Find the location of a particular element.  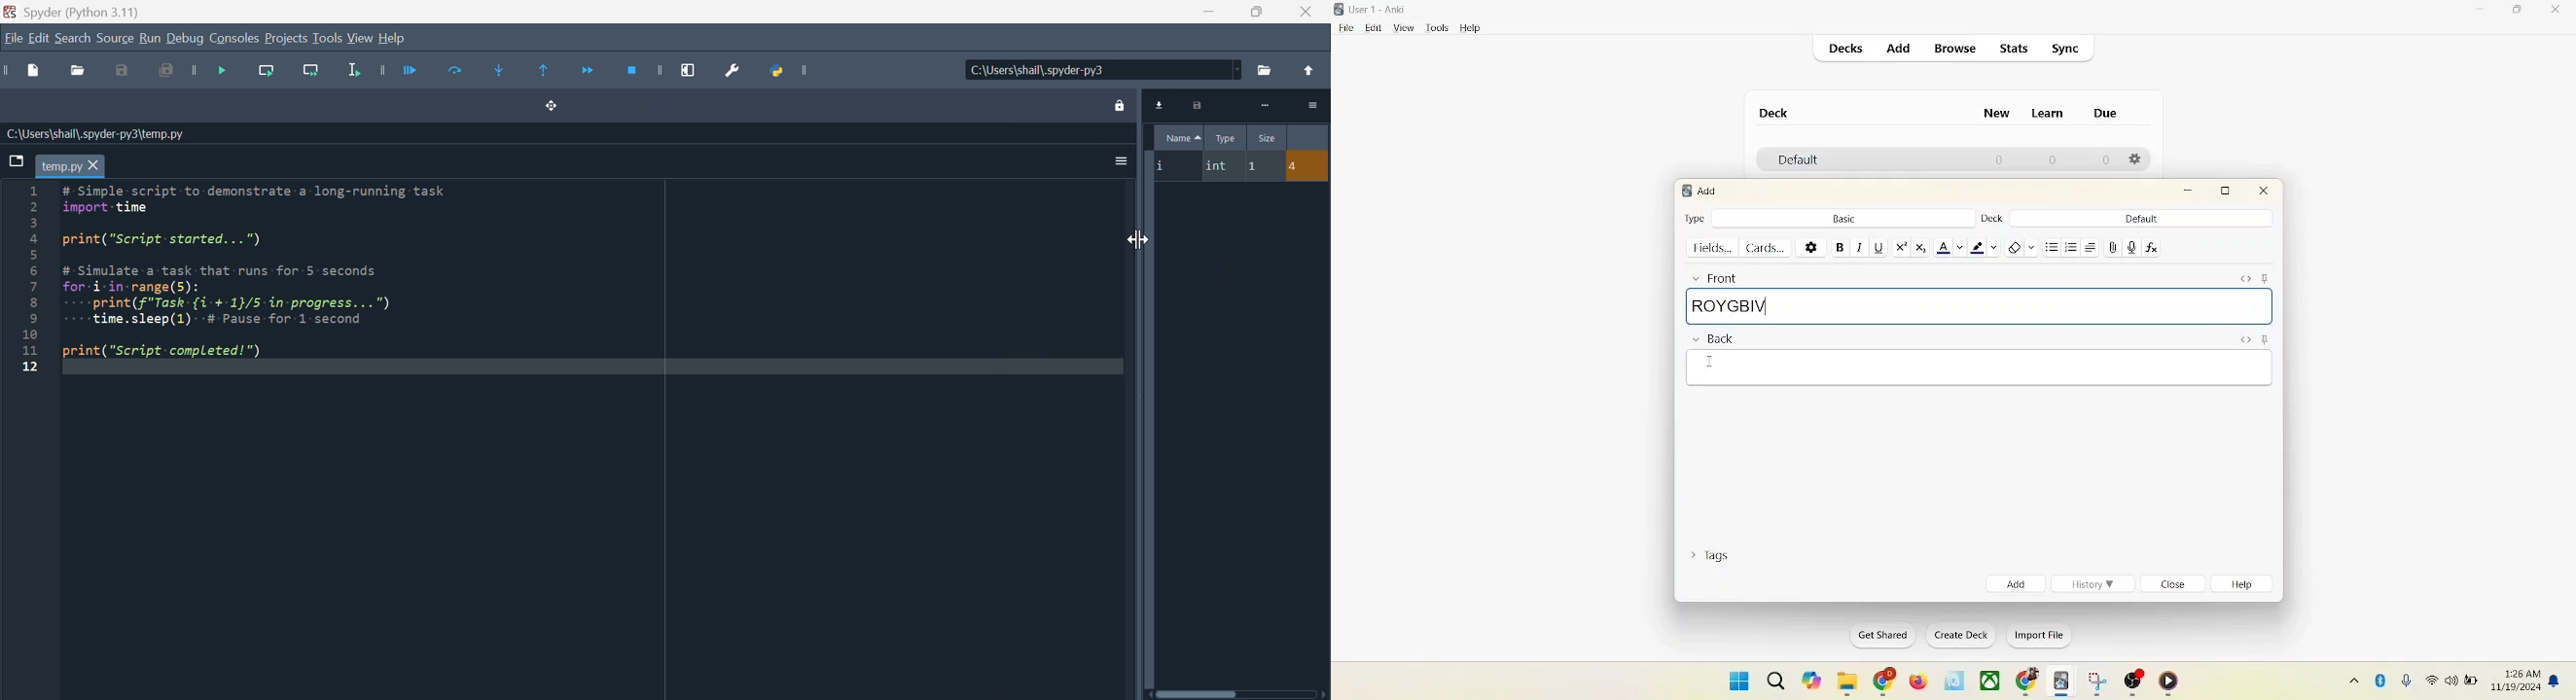

Continue execution until next function is located at coordinates (587, 73).